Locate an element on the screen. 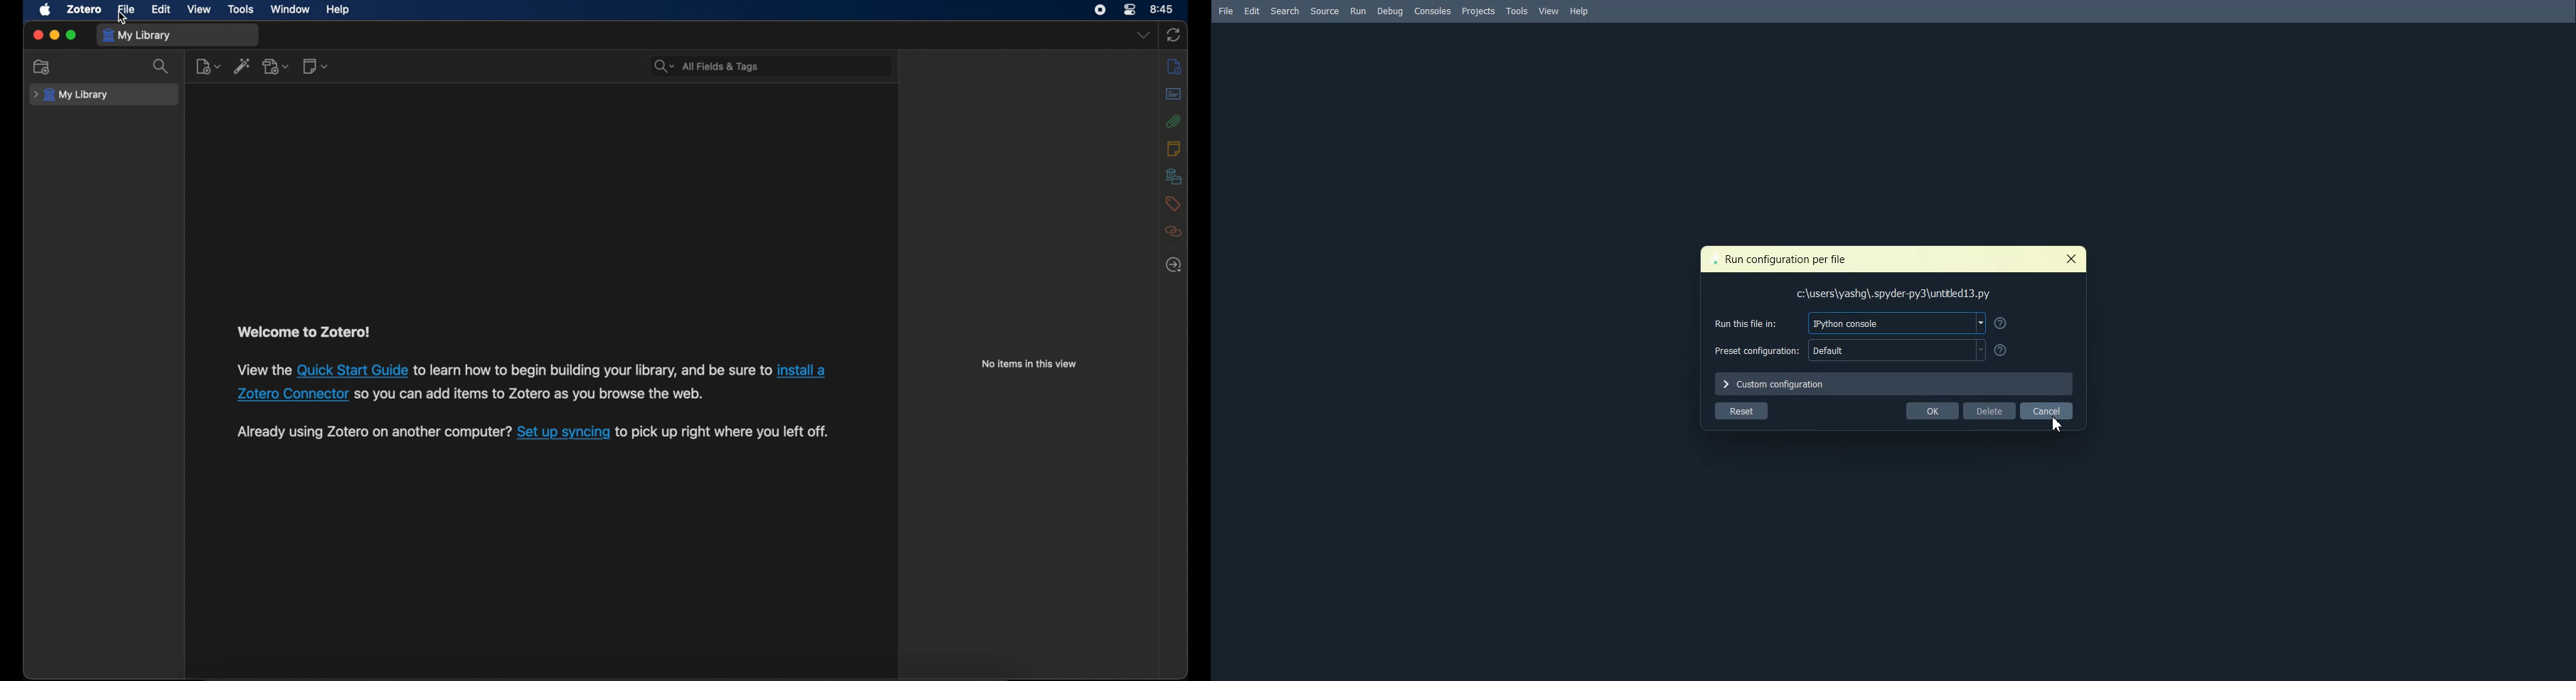 The height and width of the screenshot is (700, 2576). Text is located at coordinates (1785, 259).